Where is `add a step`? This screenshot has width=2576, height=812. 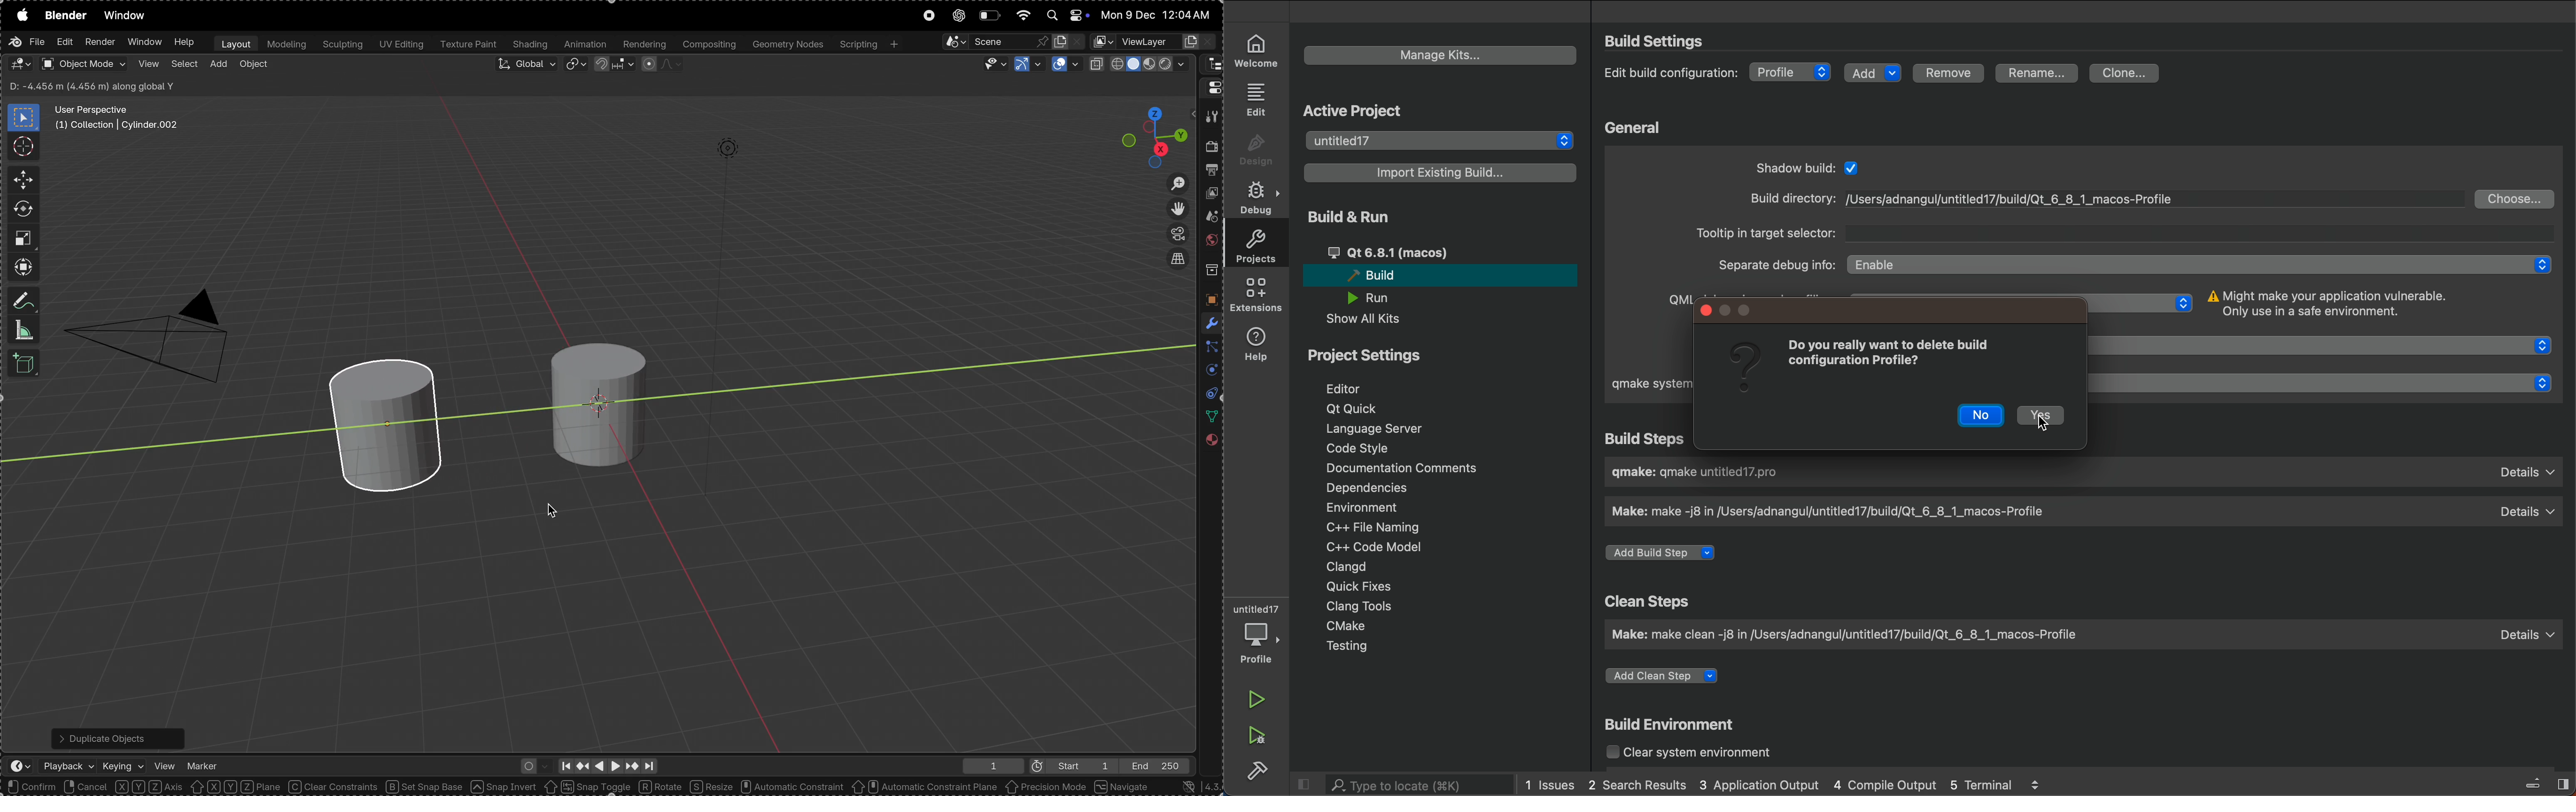 add a step is located at coordinates (1676, 677).